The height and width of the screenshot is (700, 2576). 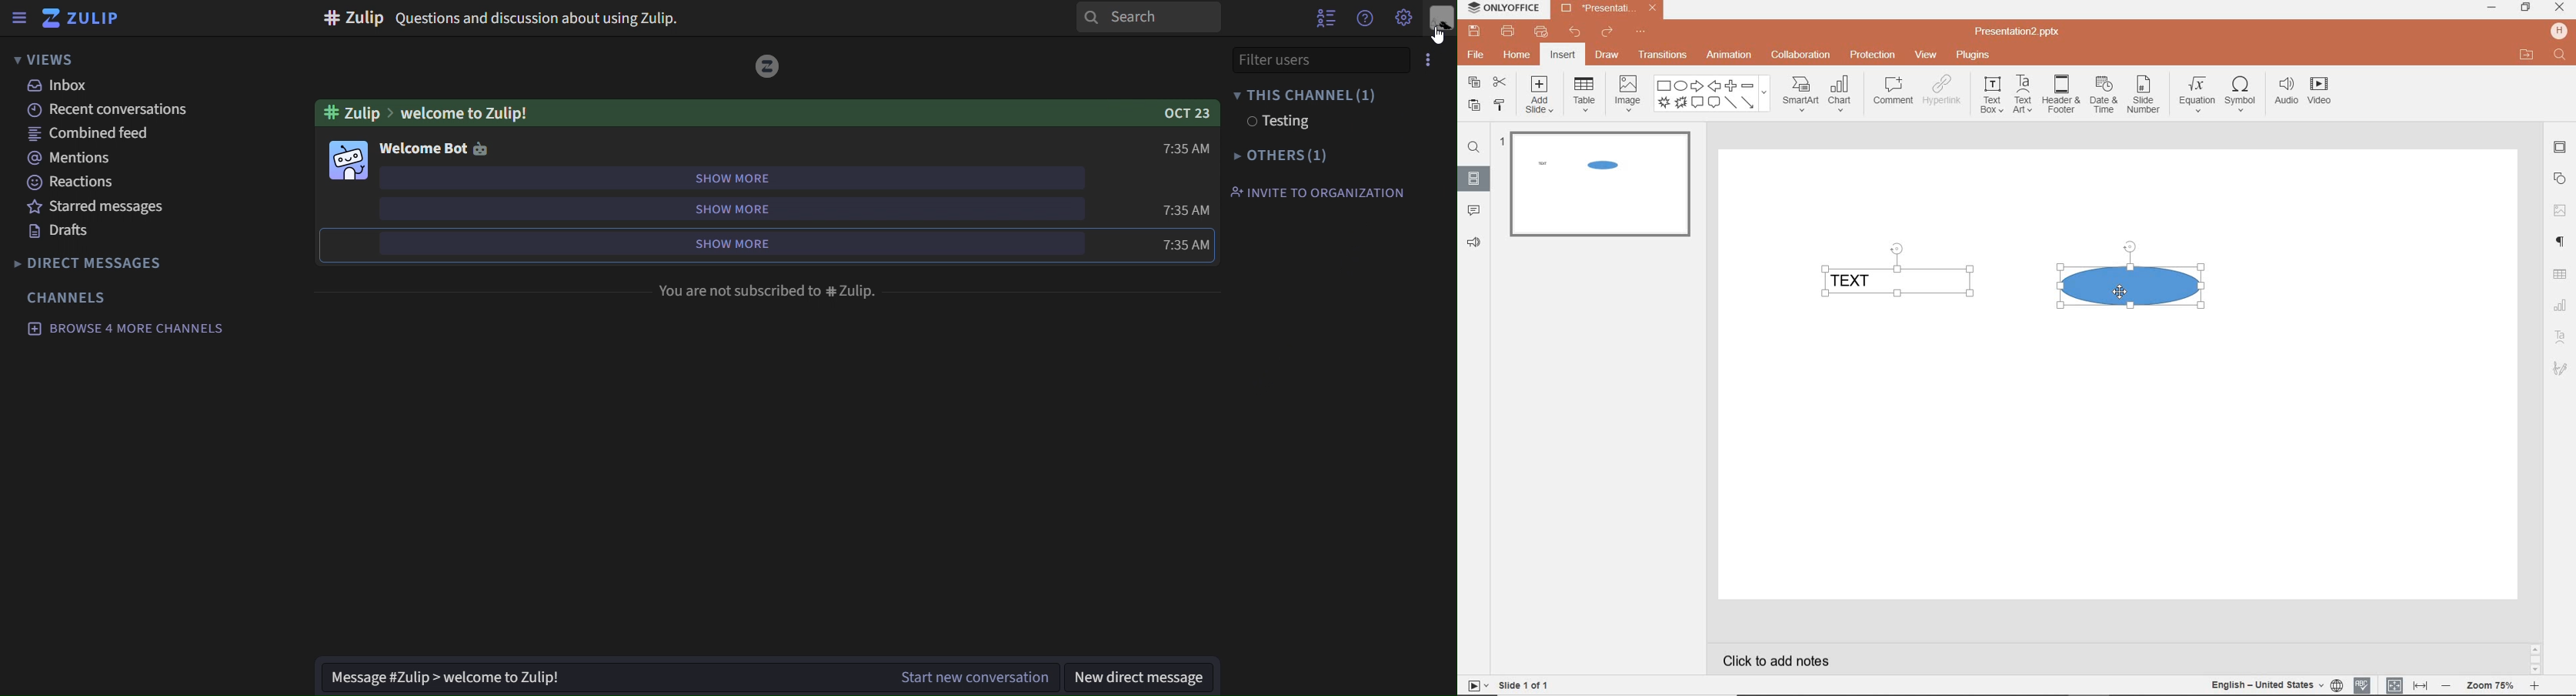 I want to click on direct messages, so click(x=91, y=261).